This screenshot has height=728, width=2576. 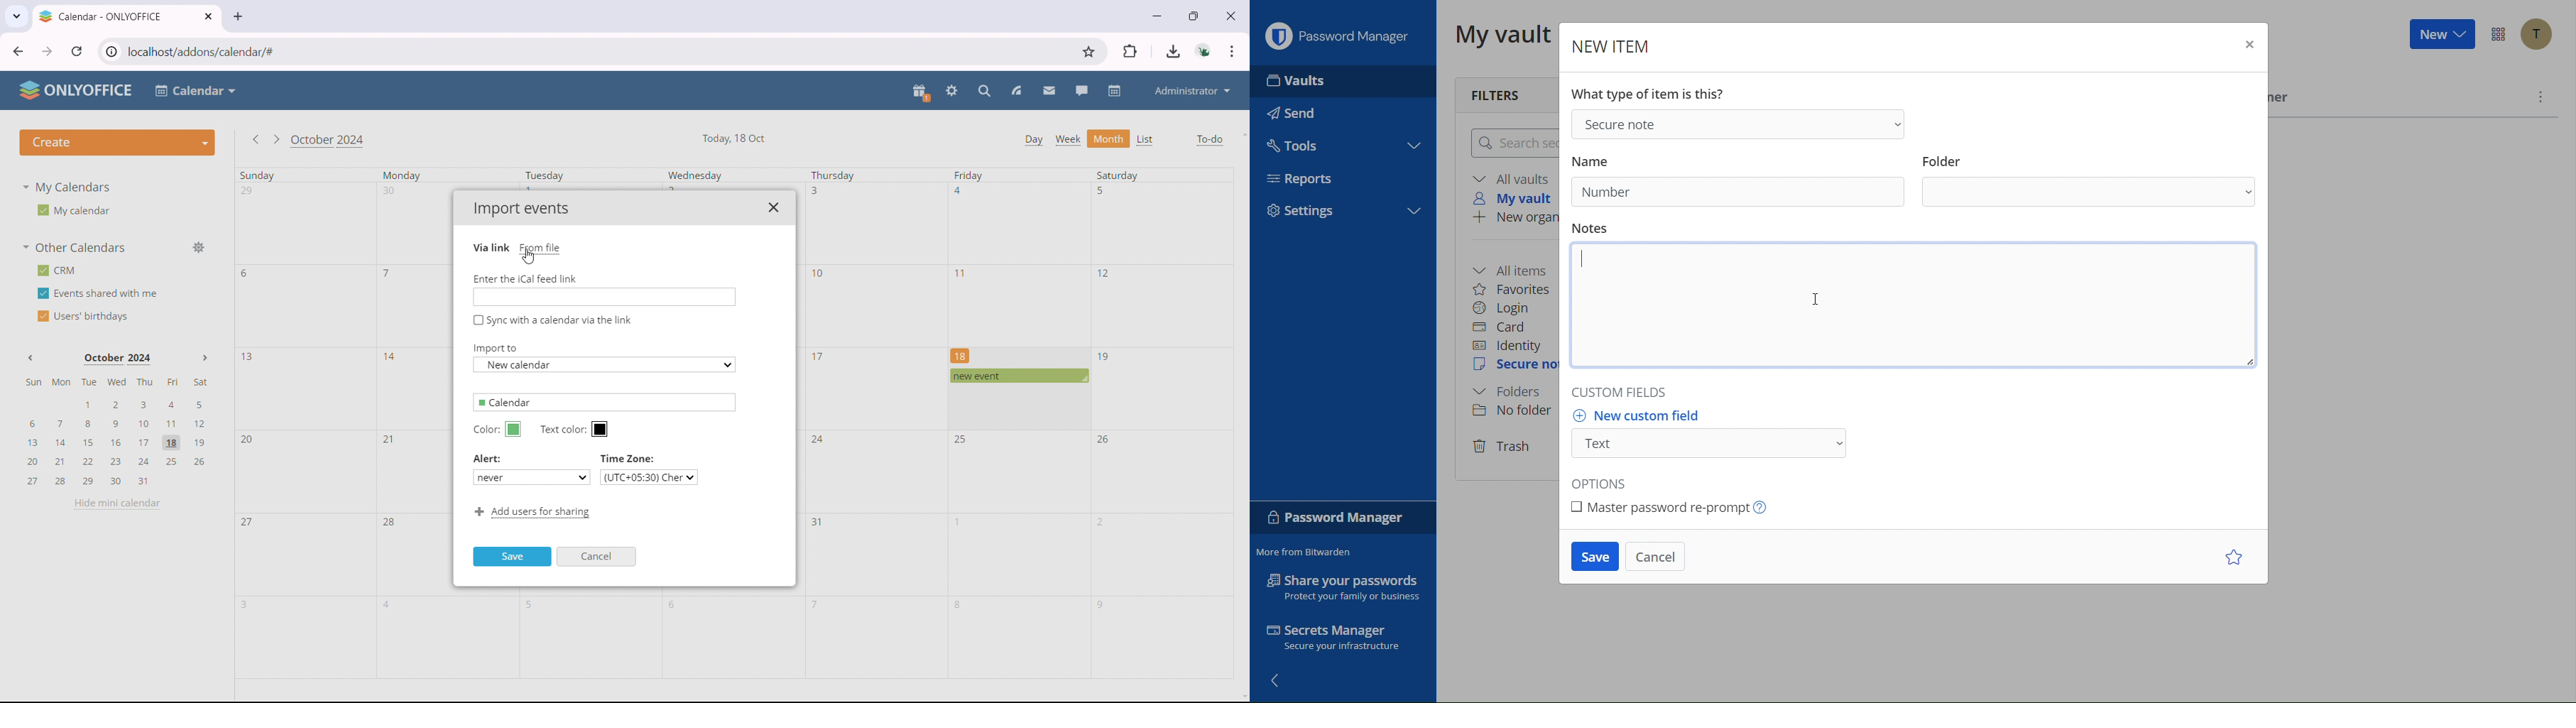 I want to click on 9, so click(x=1100, y=605).